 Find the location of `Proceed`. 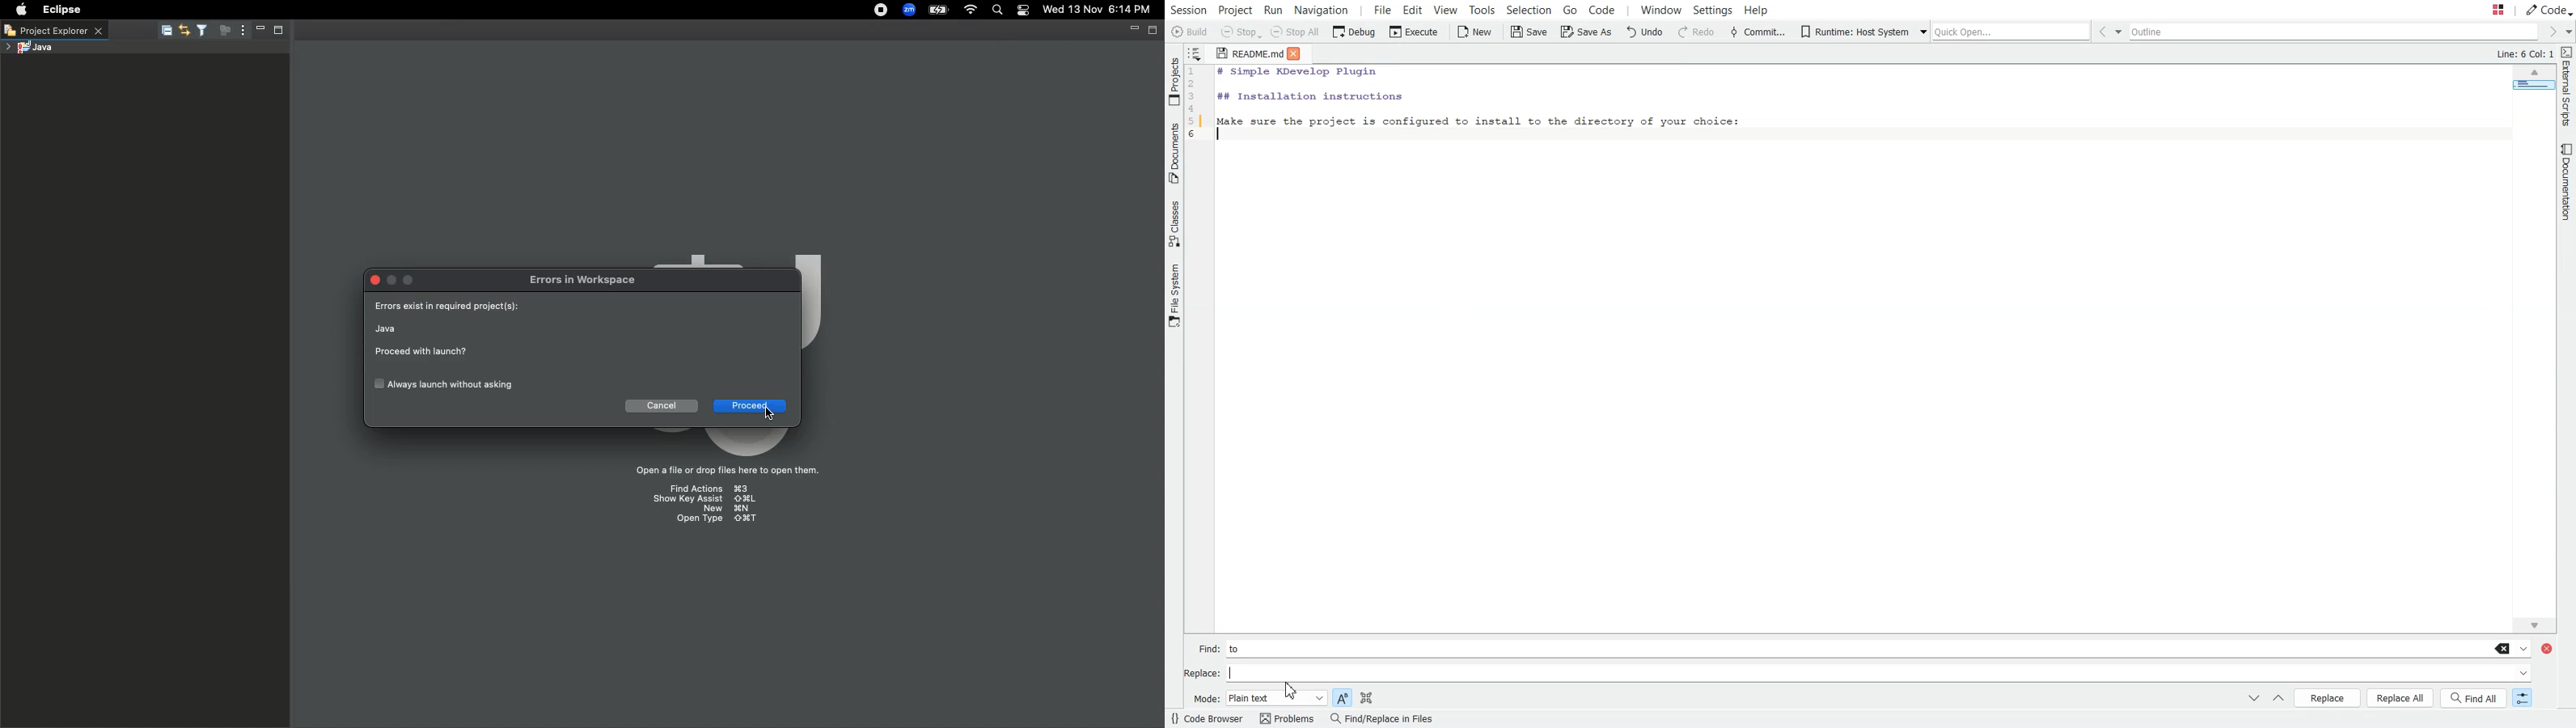

Proceed is located at coordinates (749, 406).